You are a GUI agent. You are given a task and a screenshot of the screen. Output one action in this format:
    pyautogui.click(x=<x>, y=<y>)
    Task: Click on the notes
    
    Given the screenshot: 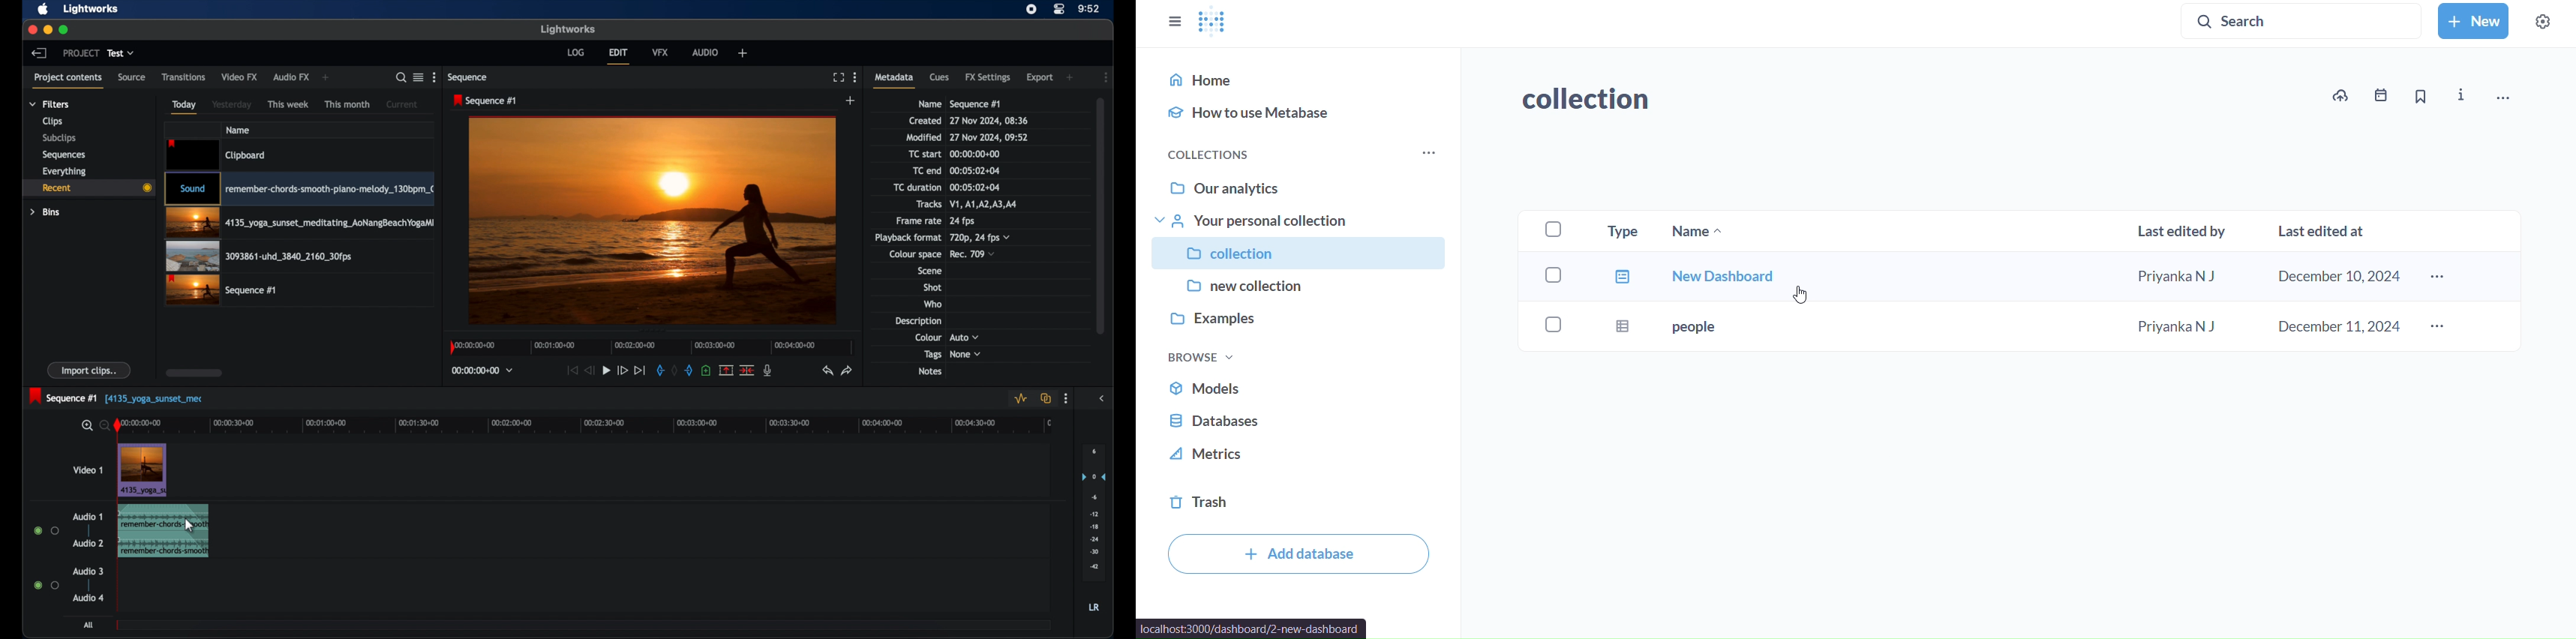 What is the action you would take?
    pyautogui.click(x=930, y=372)
    